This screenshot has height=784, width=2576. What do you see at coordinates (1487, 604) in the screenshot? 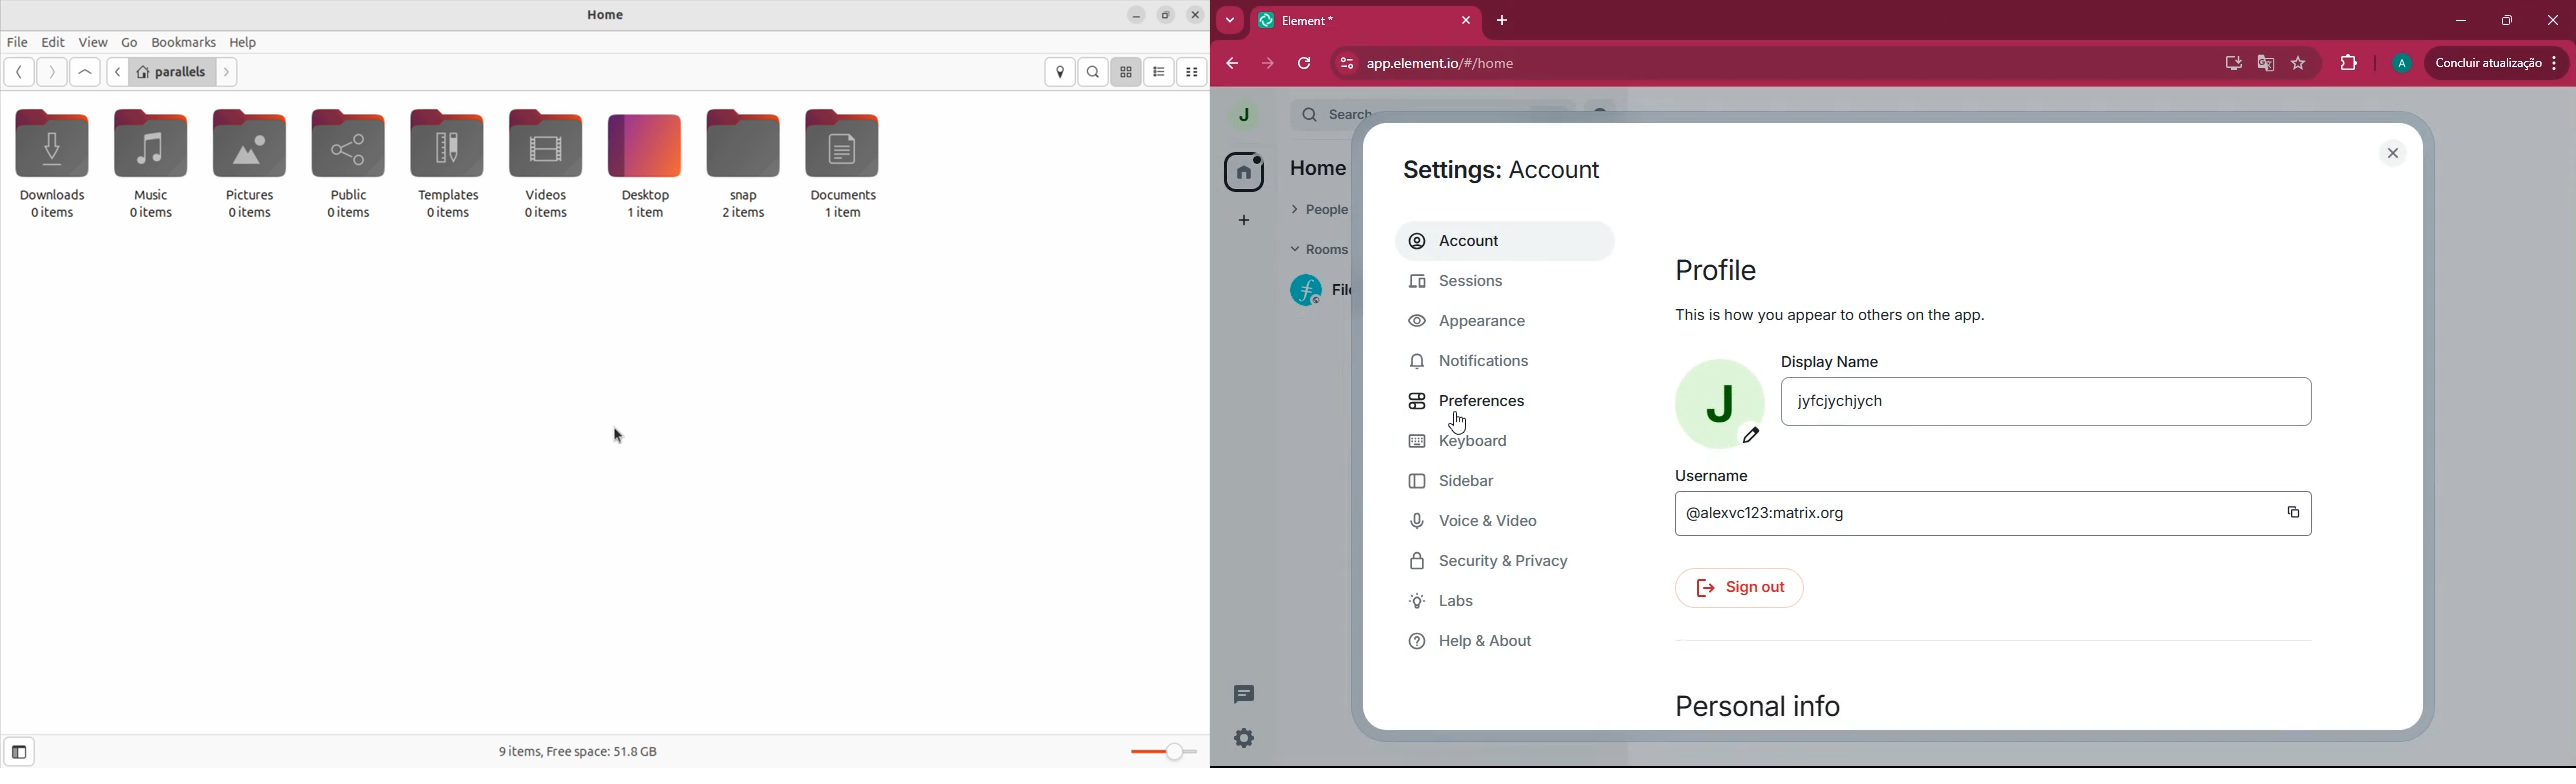
I see `labs` at bounding box center [1487, 604].